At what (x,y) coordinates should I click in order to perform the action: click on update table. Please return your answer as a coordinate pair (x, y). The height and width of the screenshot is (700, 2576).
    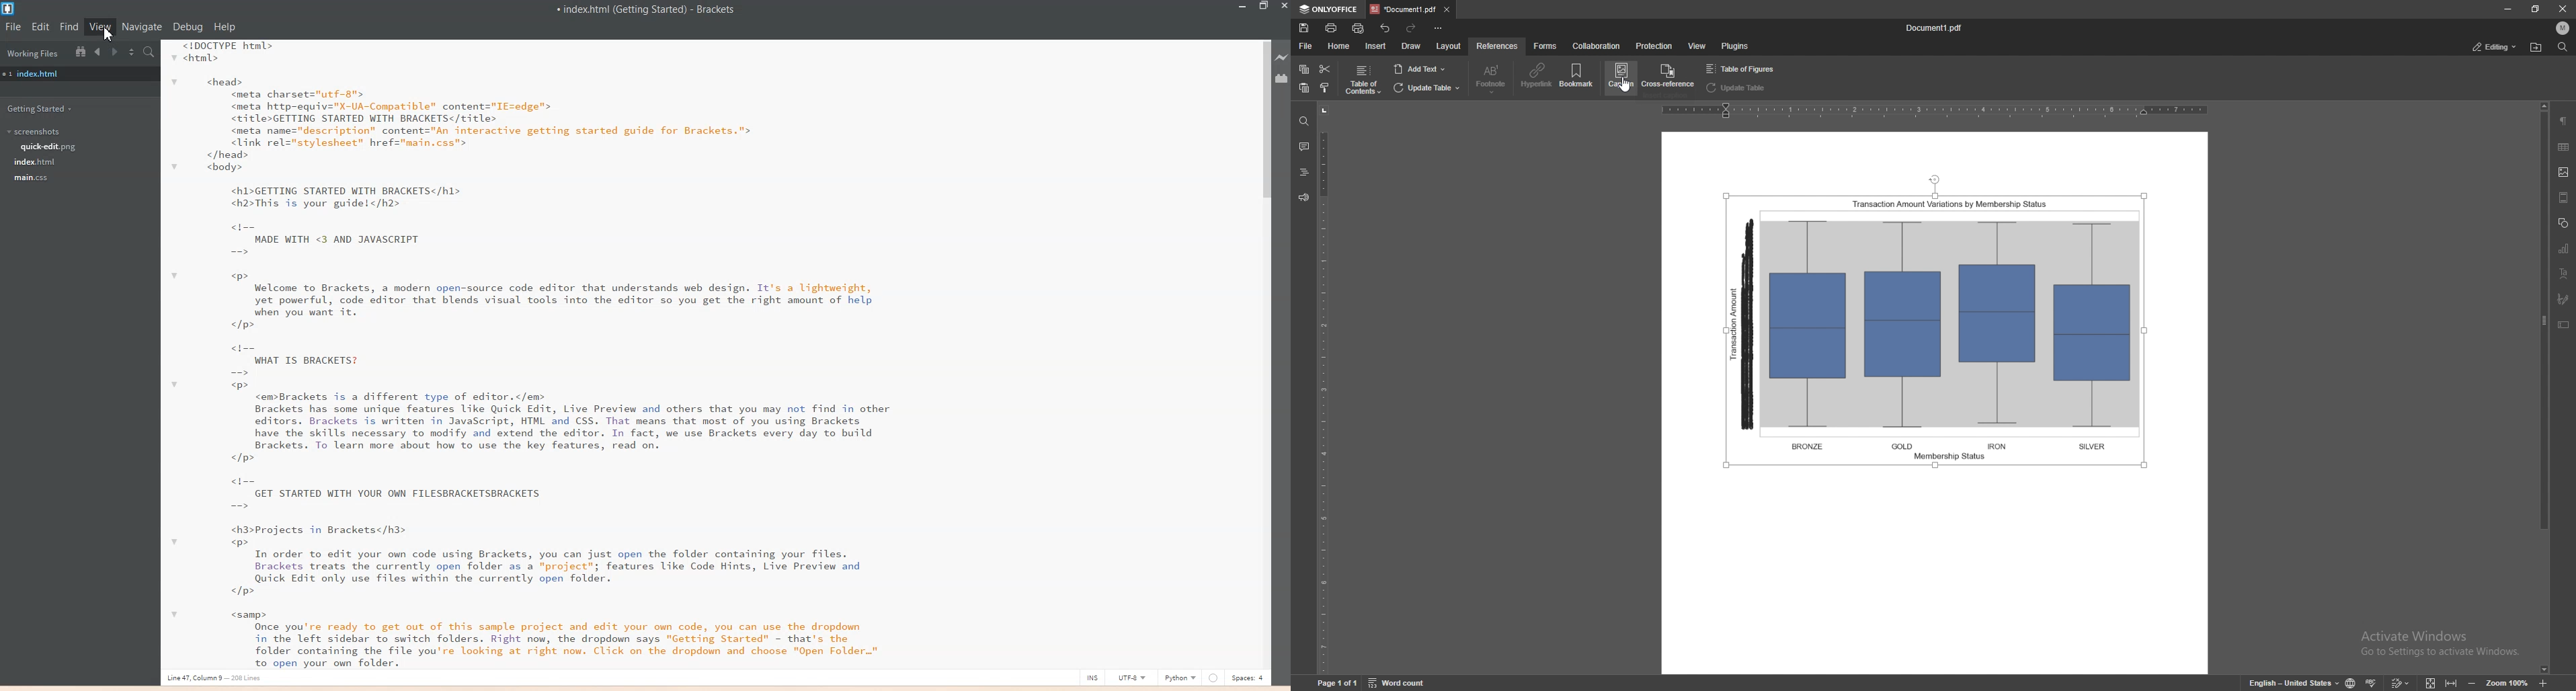
    Looking at the image, I should click on (1738, 88).